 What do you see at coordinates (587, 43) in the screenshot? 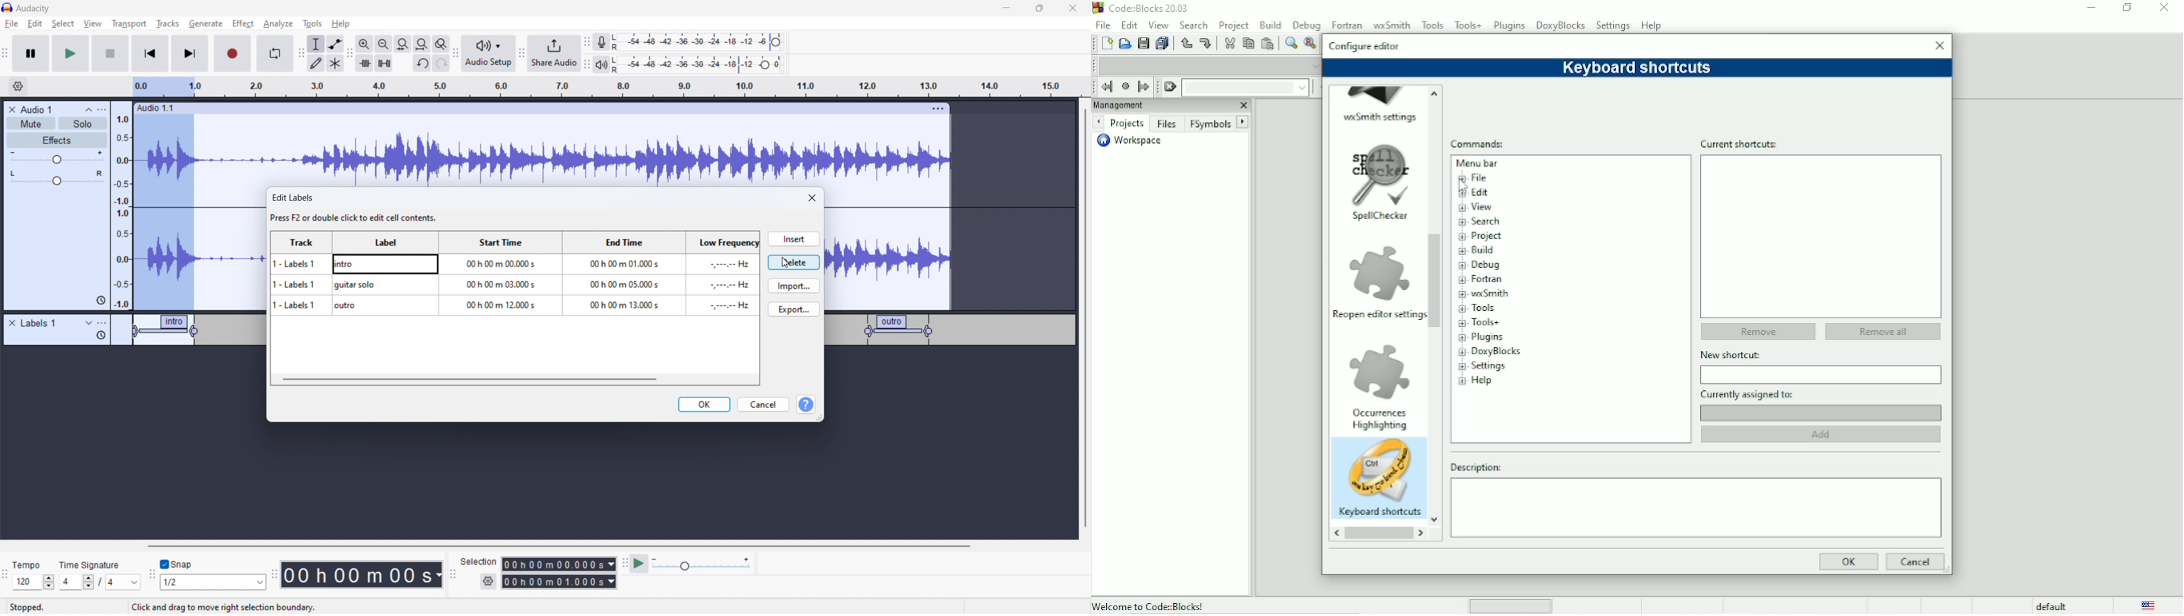
I see `recording meter toolbar` at bounding box center [587, 43].